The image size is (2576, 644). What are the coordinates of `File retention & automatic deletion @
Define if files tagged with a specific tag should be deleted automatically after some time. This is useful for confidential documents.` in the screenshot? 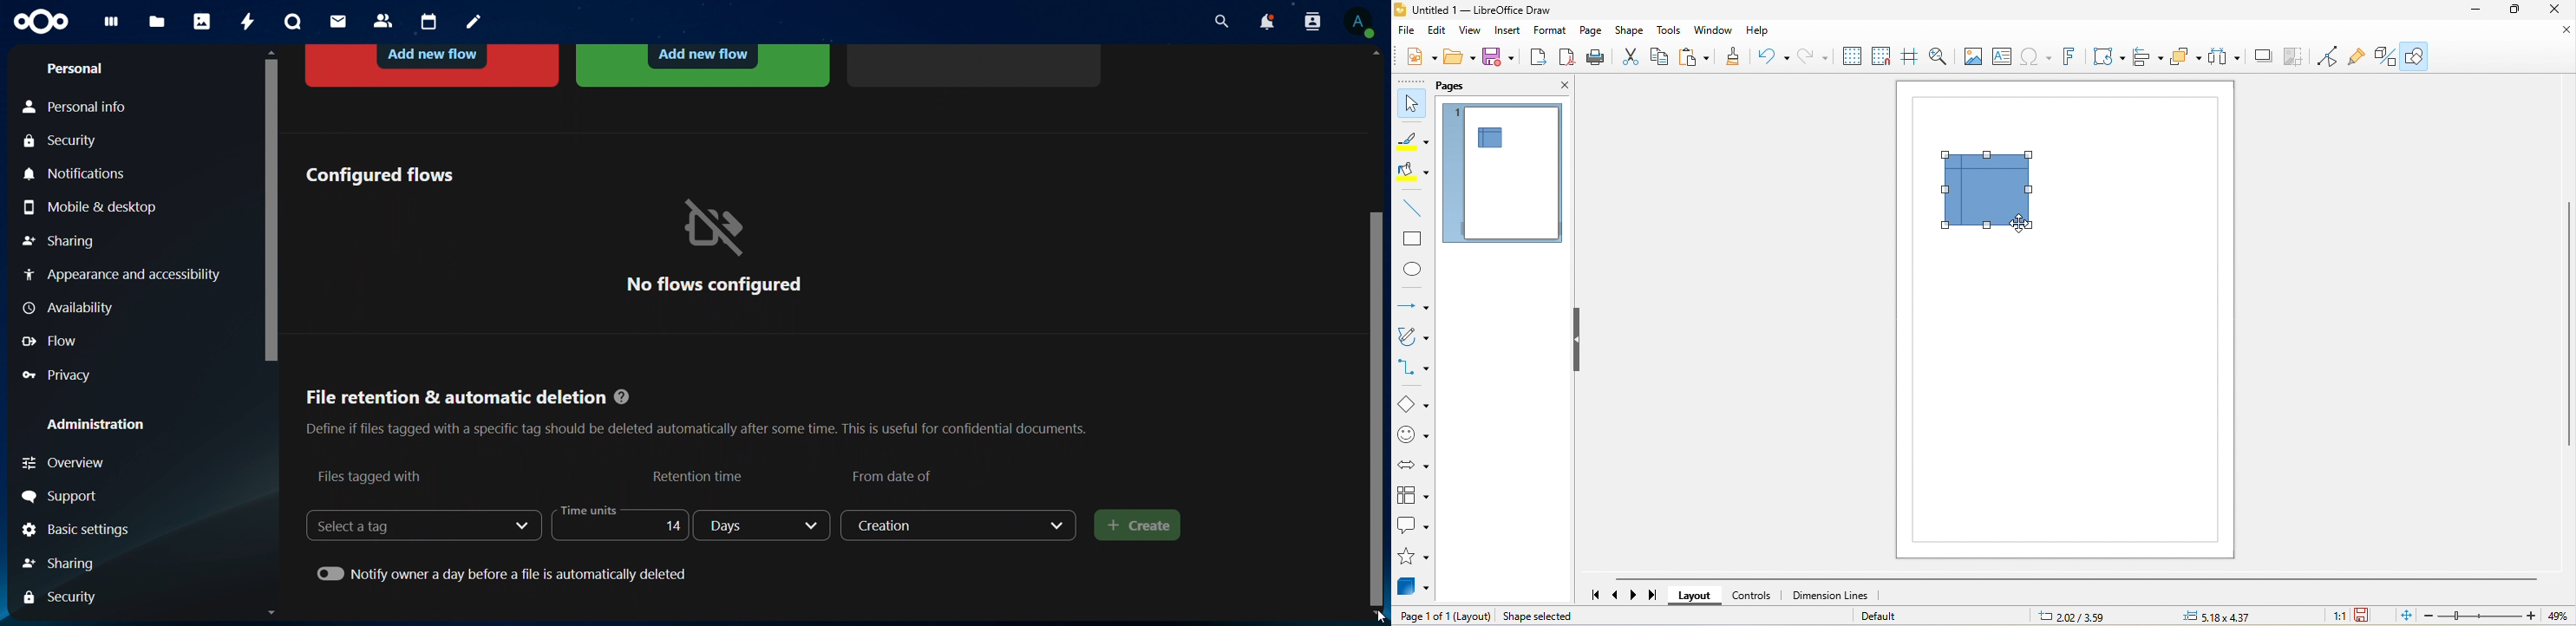 It's located at (696, 408).